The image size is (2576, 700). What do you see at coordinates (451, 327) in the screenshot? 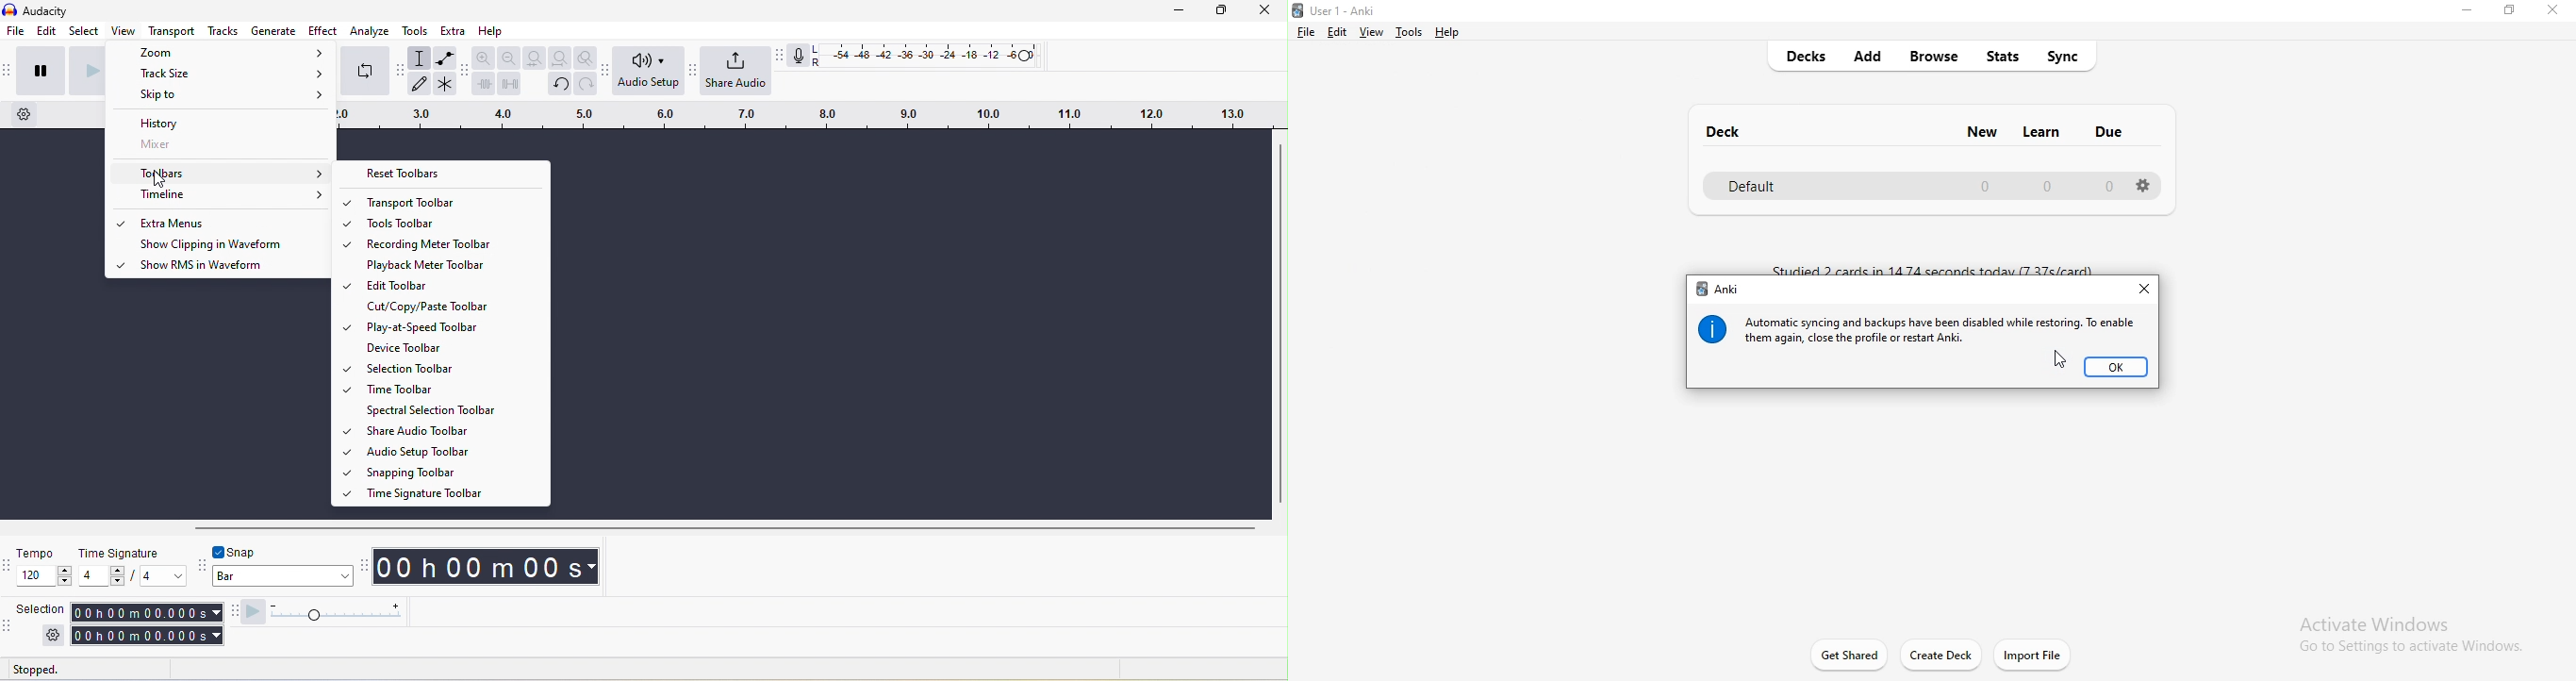
I see `Play at speed toolbar` at bounding box center [451, 327].